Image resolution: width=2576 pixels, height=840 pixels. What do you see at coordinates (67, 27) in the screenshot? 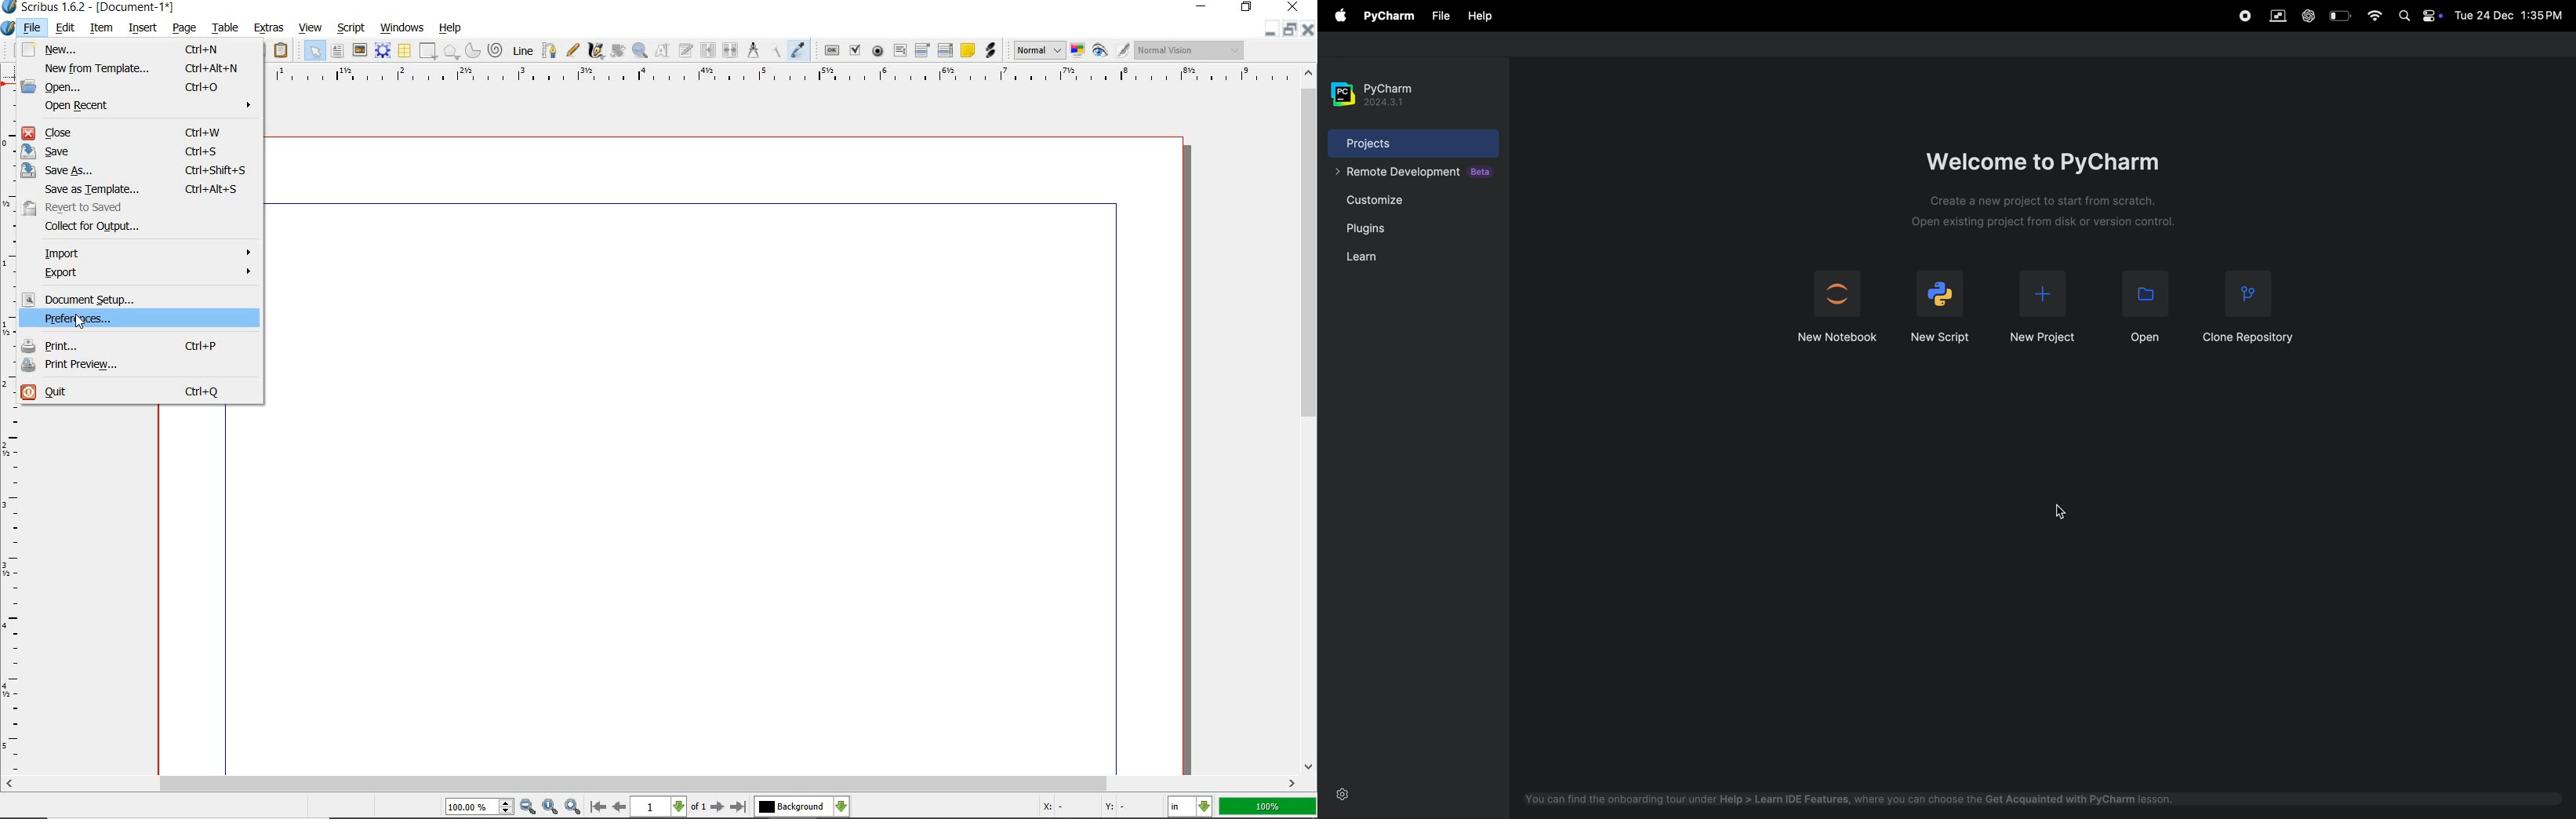
I see `edit` at bounding box center [67, 27].